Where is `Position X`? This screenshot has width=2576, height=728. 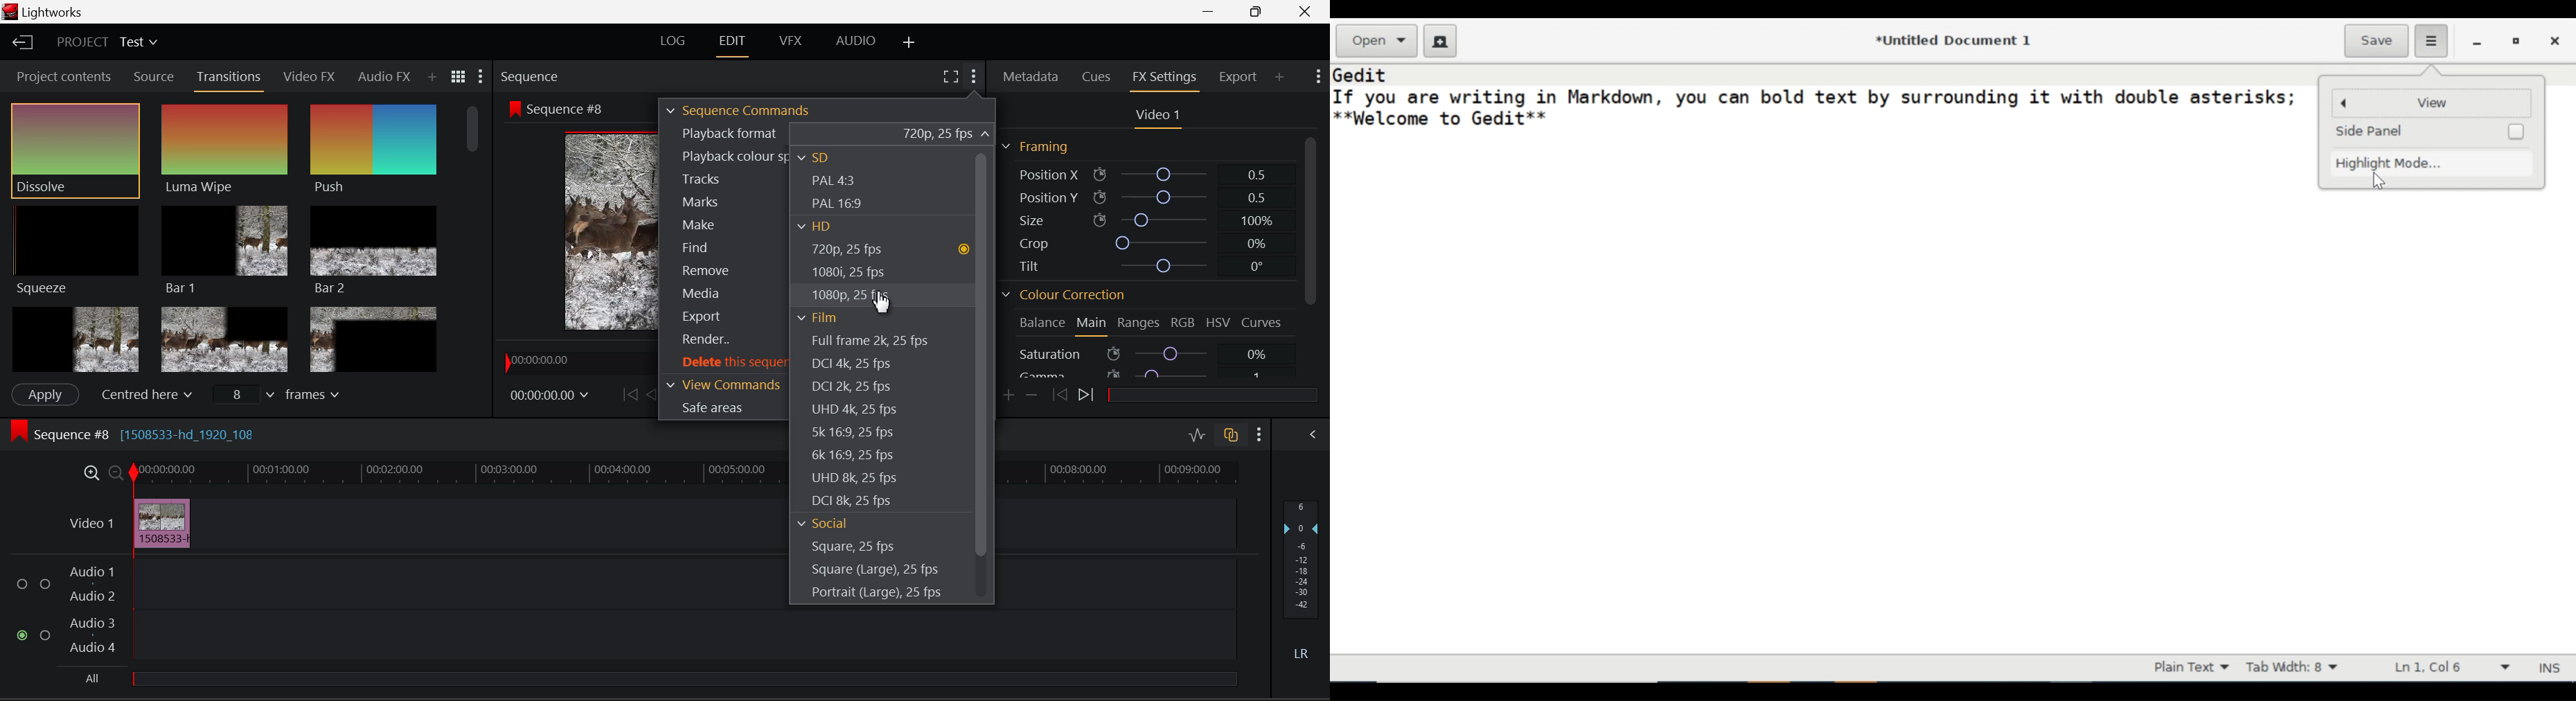 Position X is located at coordinates (1142, 173).